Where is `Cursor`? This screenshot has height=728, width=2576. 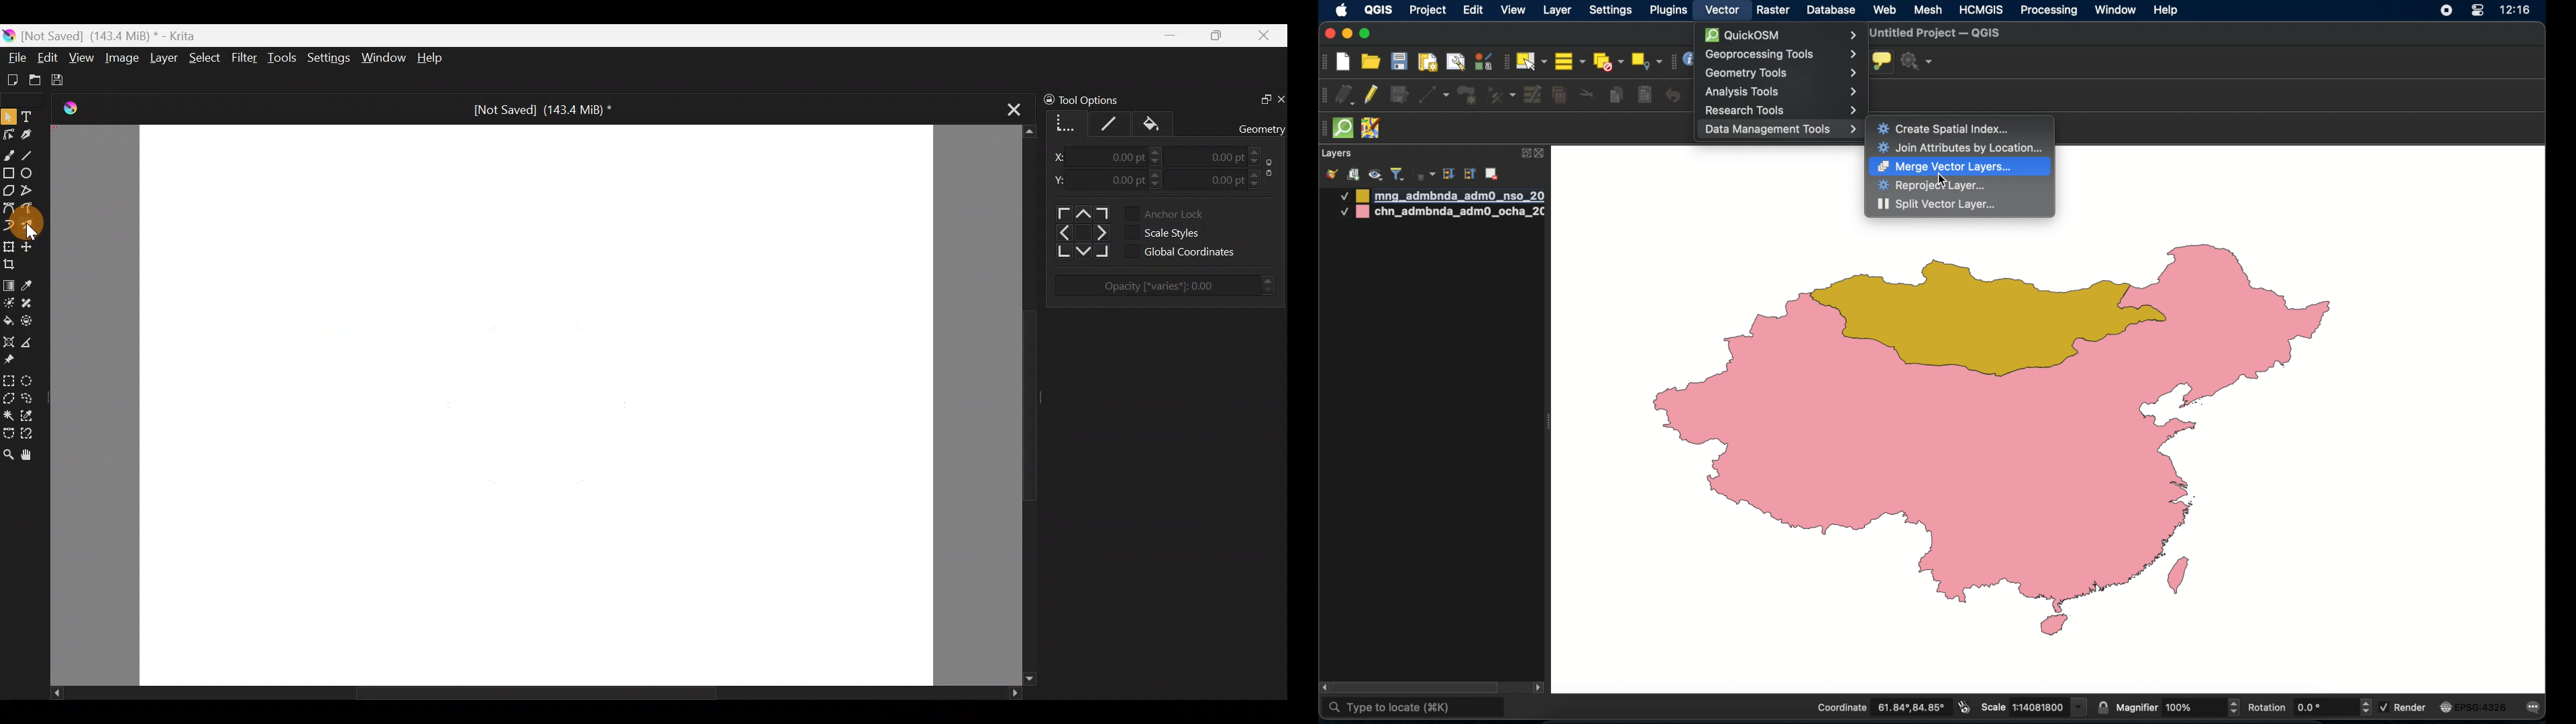 Cursor is located at coordinates (46, 230).